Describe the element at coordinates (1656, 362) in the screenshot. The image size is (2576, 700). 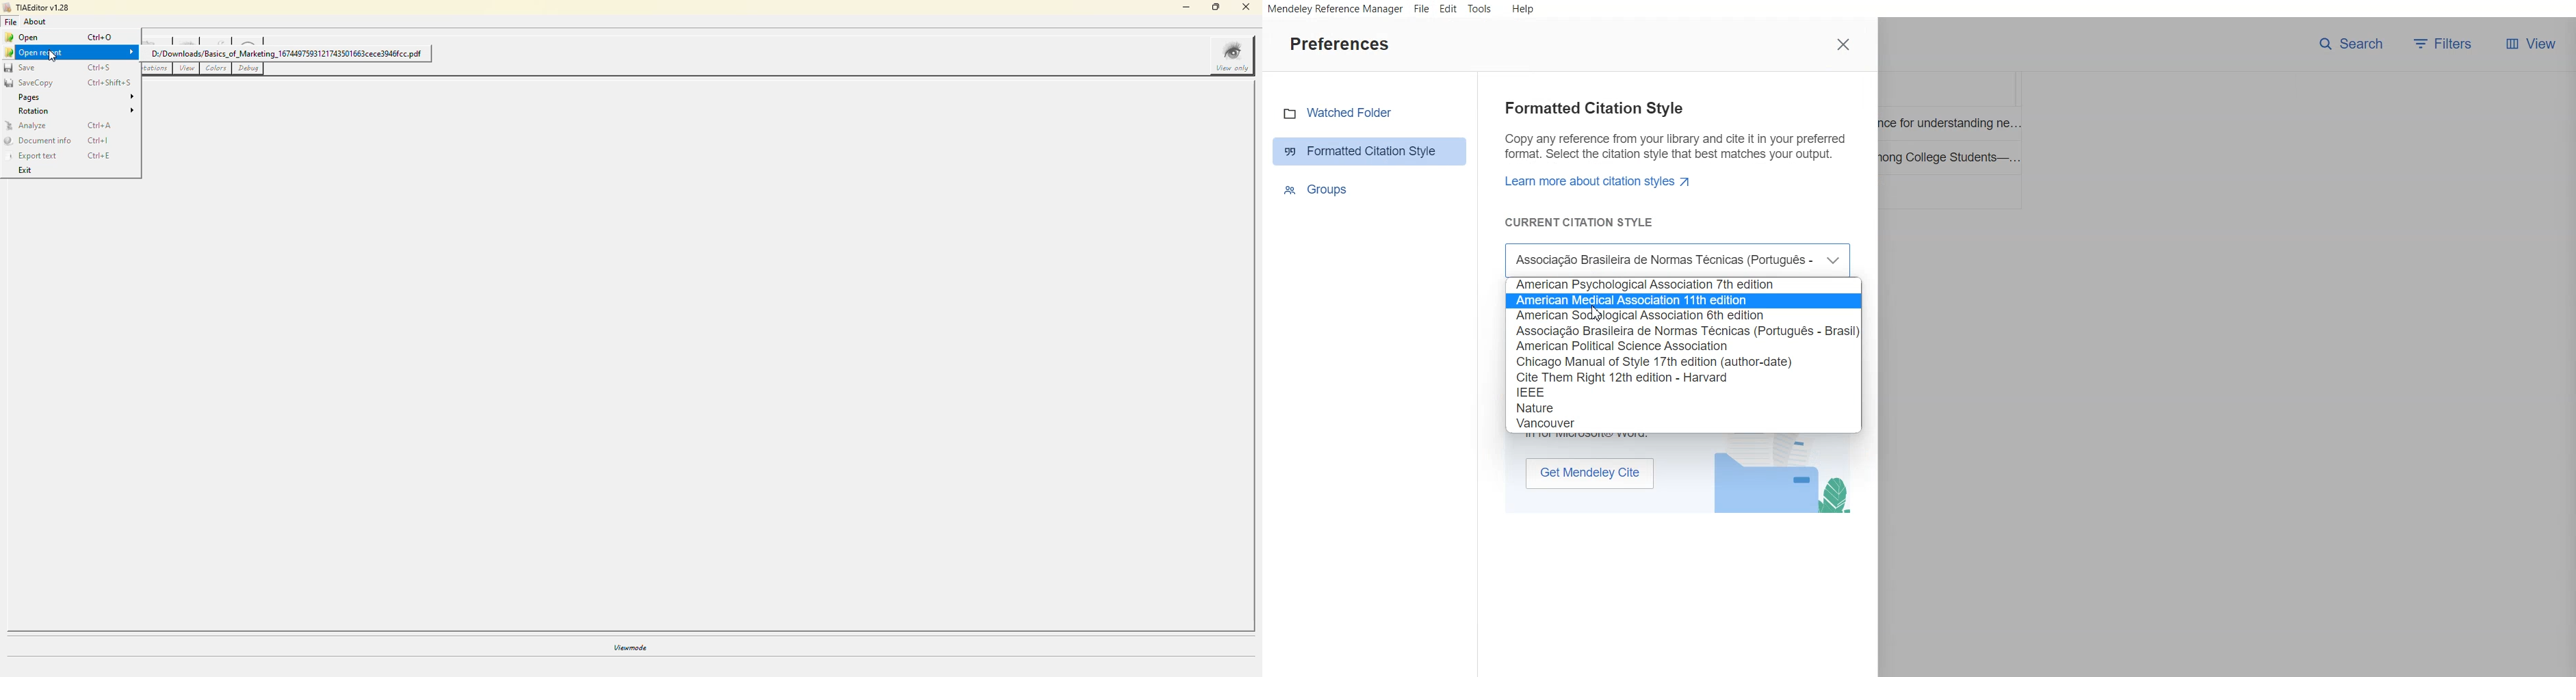
I see `Citation` at that location.